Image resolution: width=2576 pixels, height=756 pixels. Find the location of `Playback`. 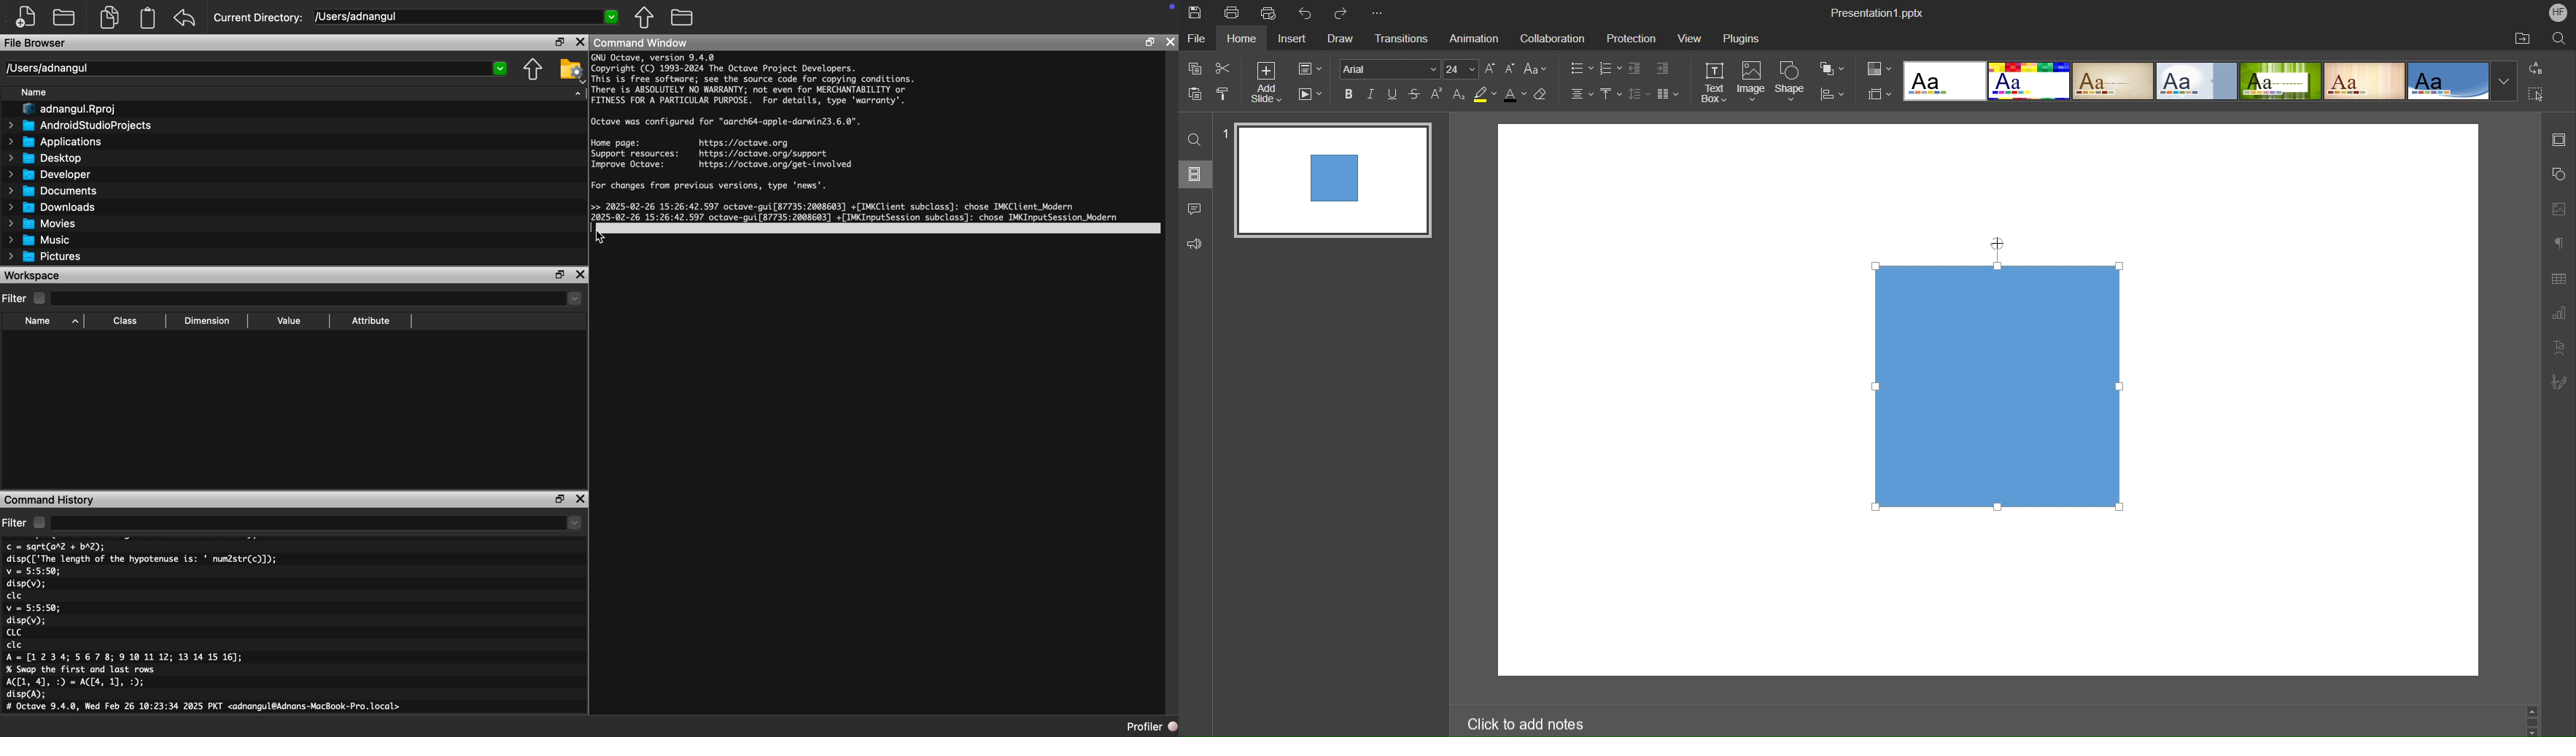

Playback is located at coordinates (1311, 95).